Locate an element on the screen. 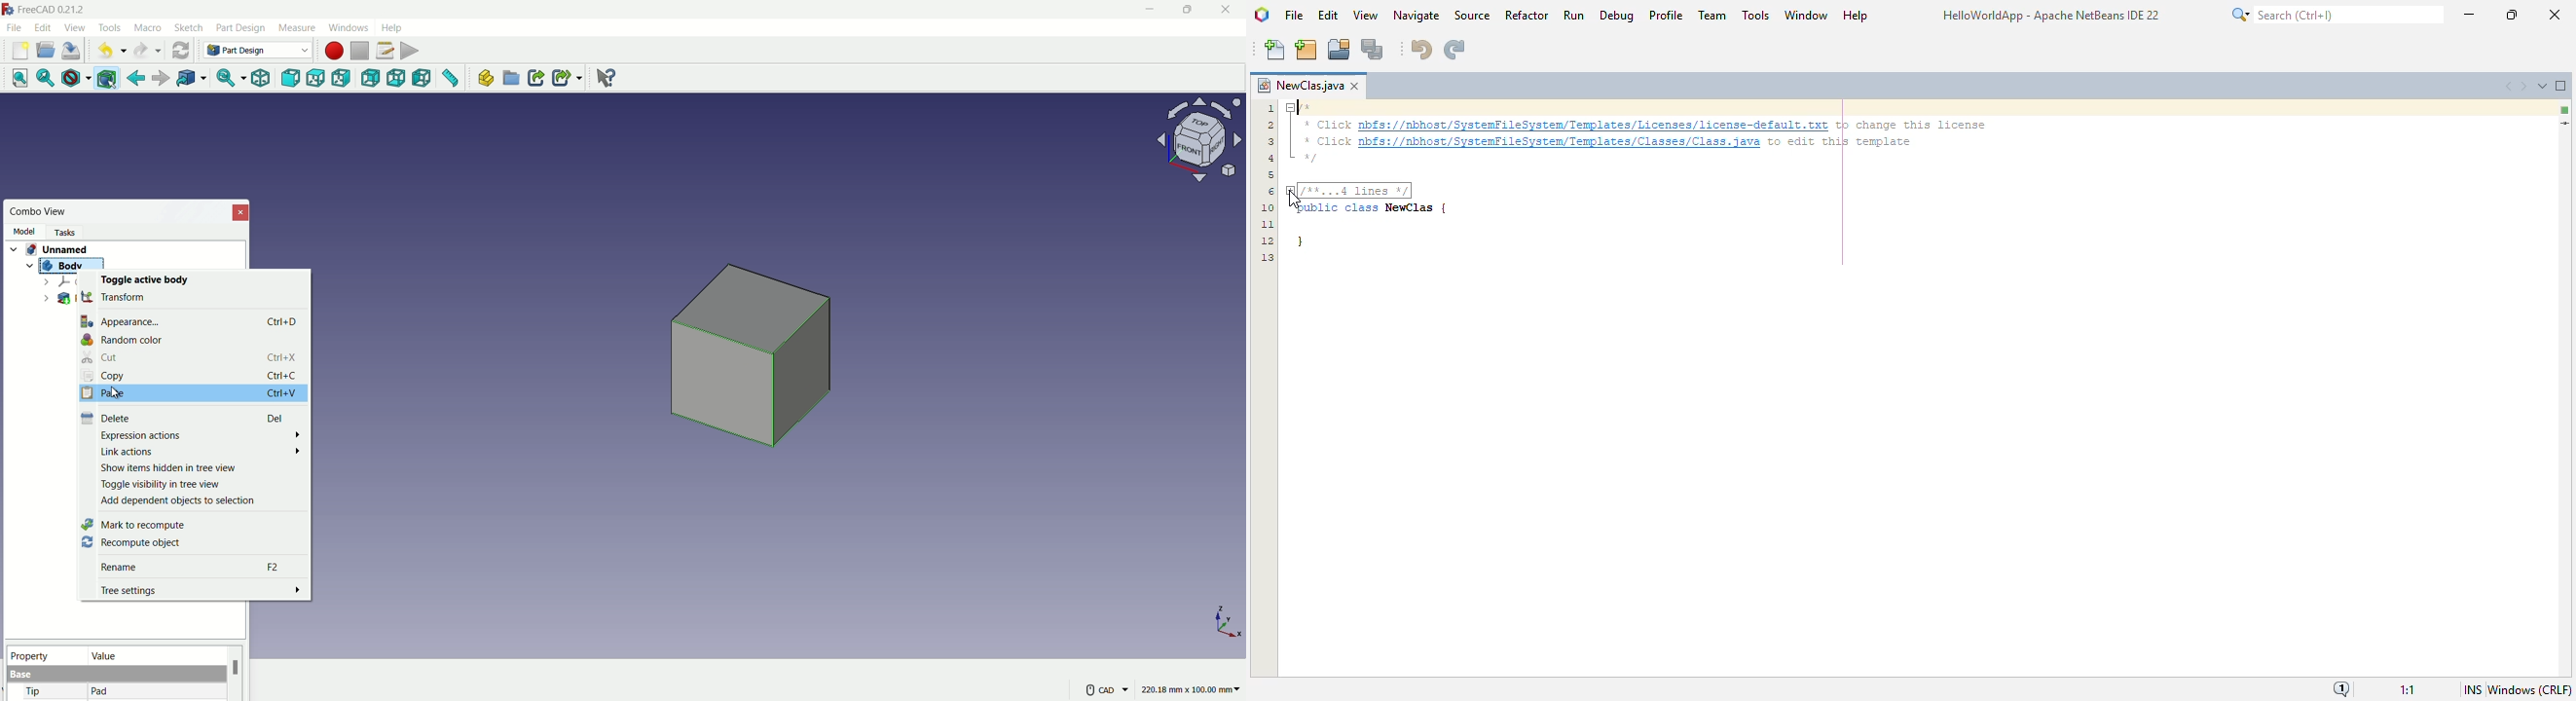 The height and width of the screenshot is (728, 2576). Copy Ctrl+C is located at coordinates (190, 376).